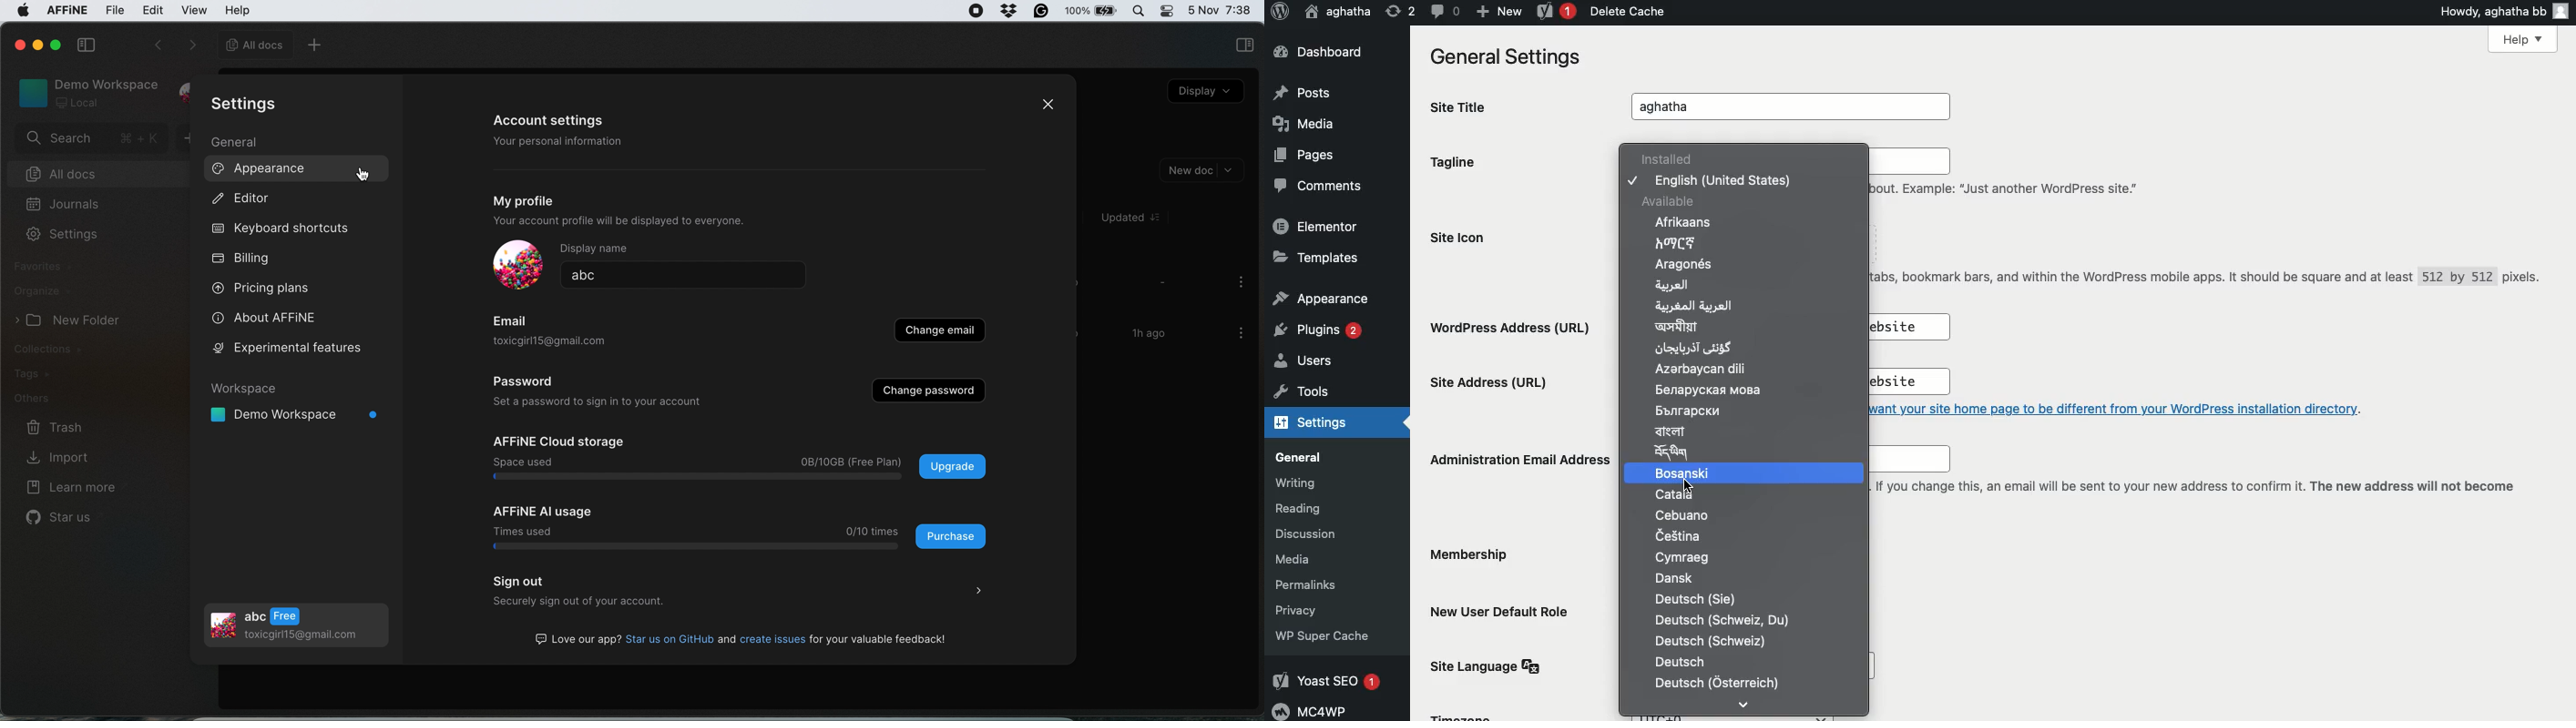  I want to click on display name, so click(677, 248).